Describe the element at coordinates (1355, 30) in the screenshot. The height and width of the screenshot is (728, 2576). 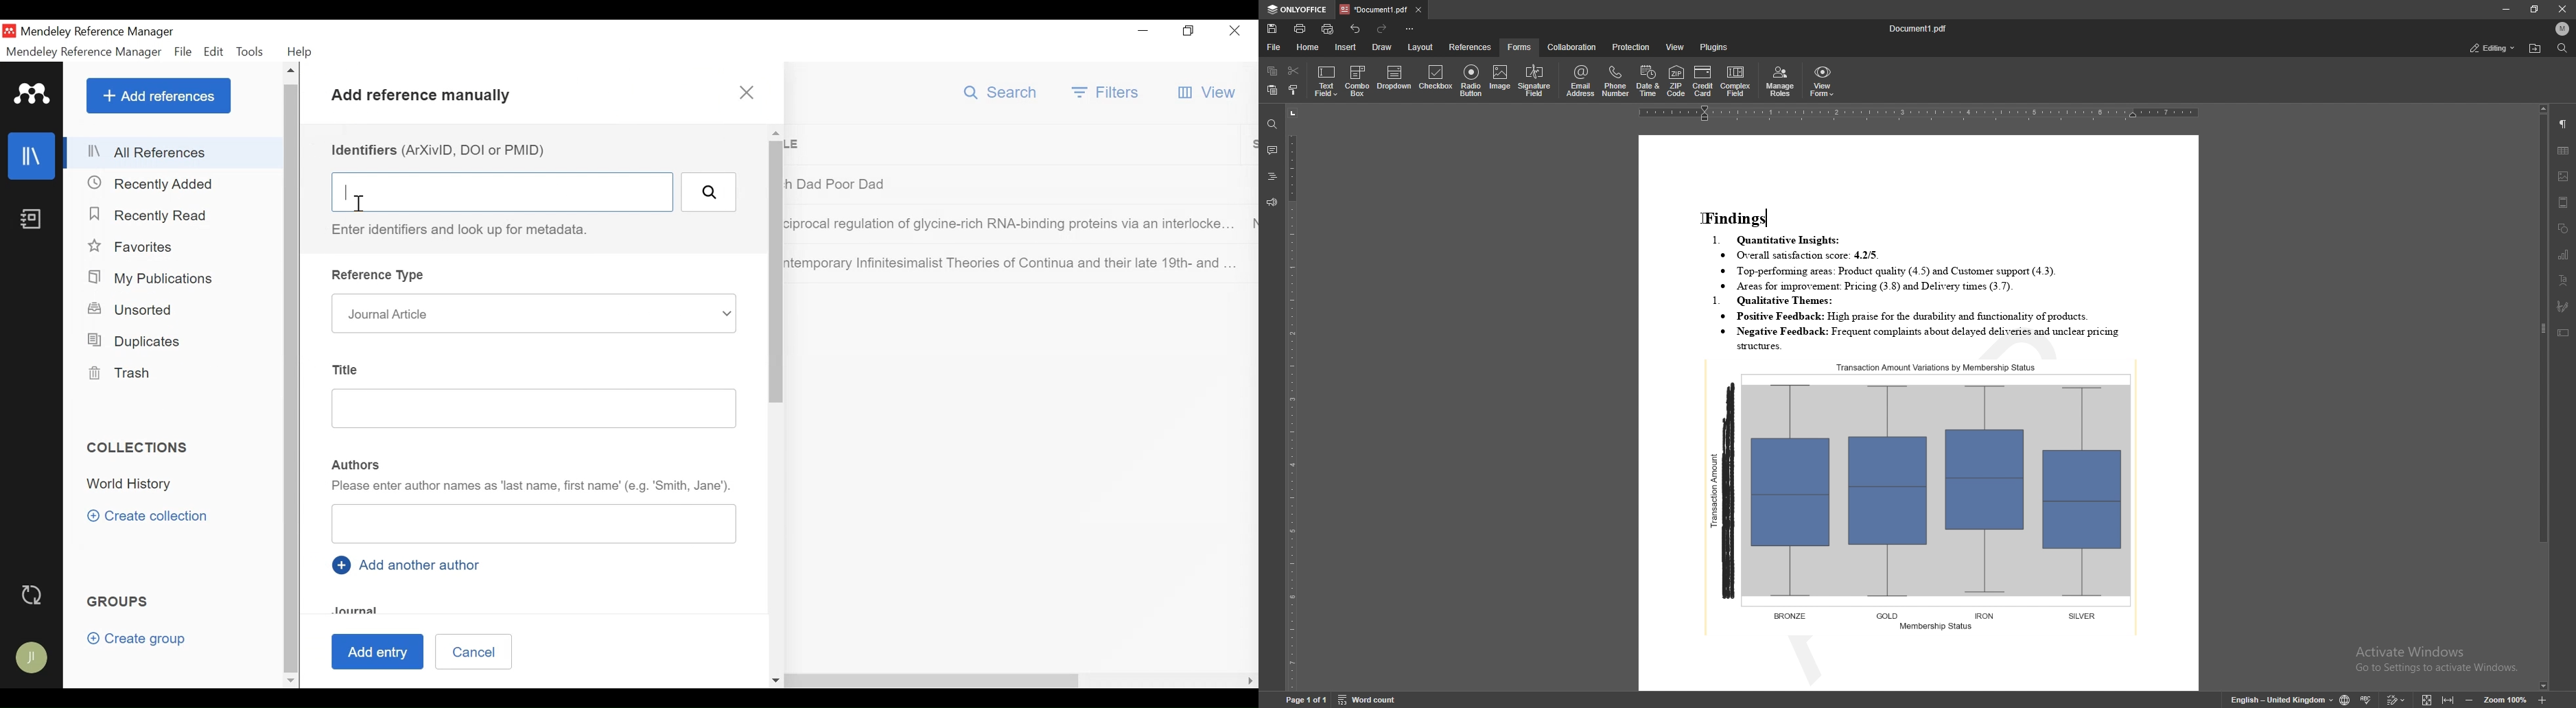
I see `undo` at that location.